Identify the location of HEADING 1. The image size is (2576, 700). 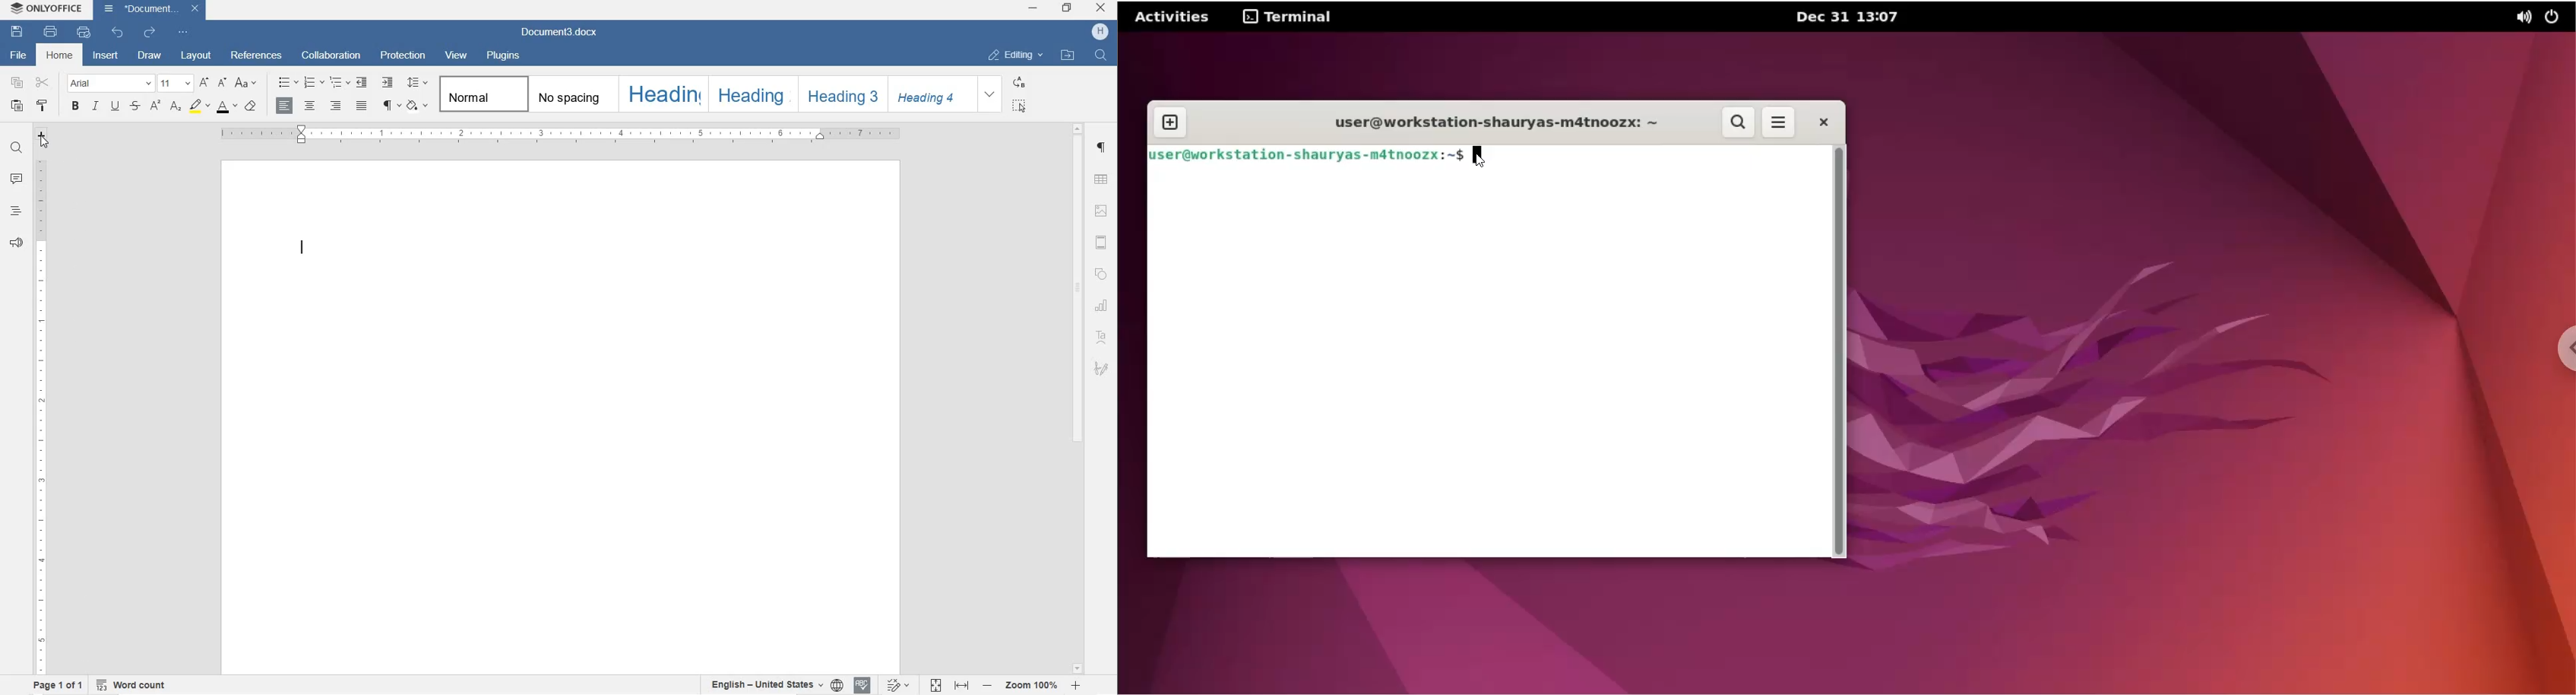
(663, 95).